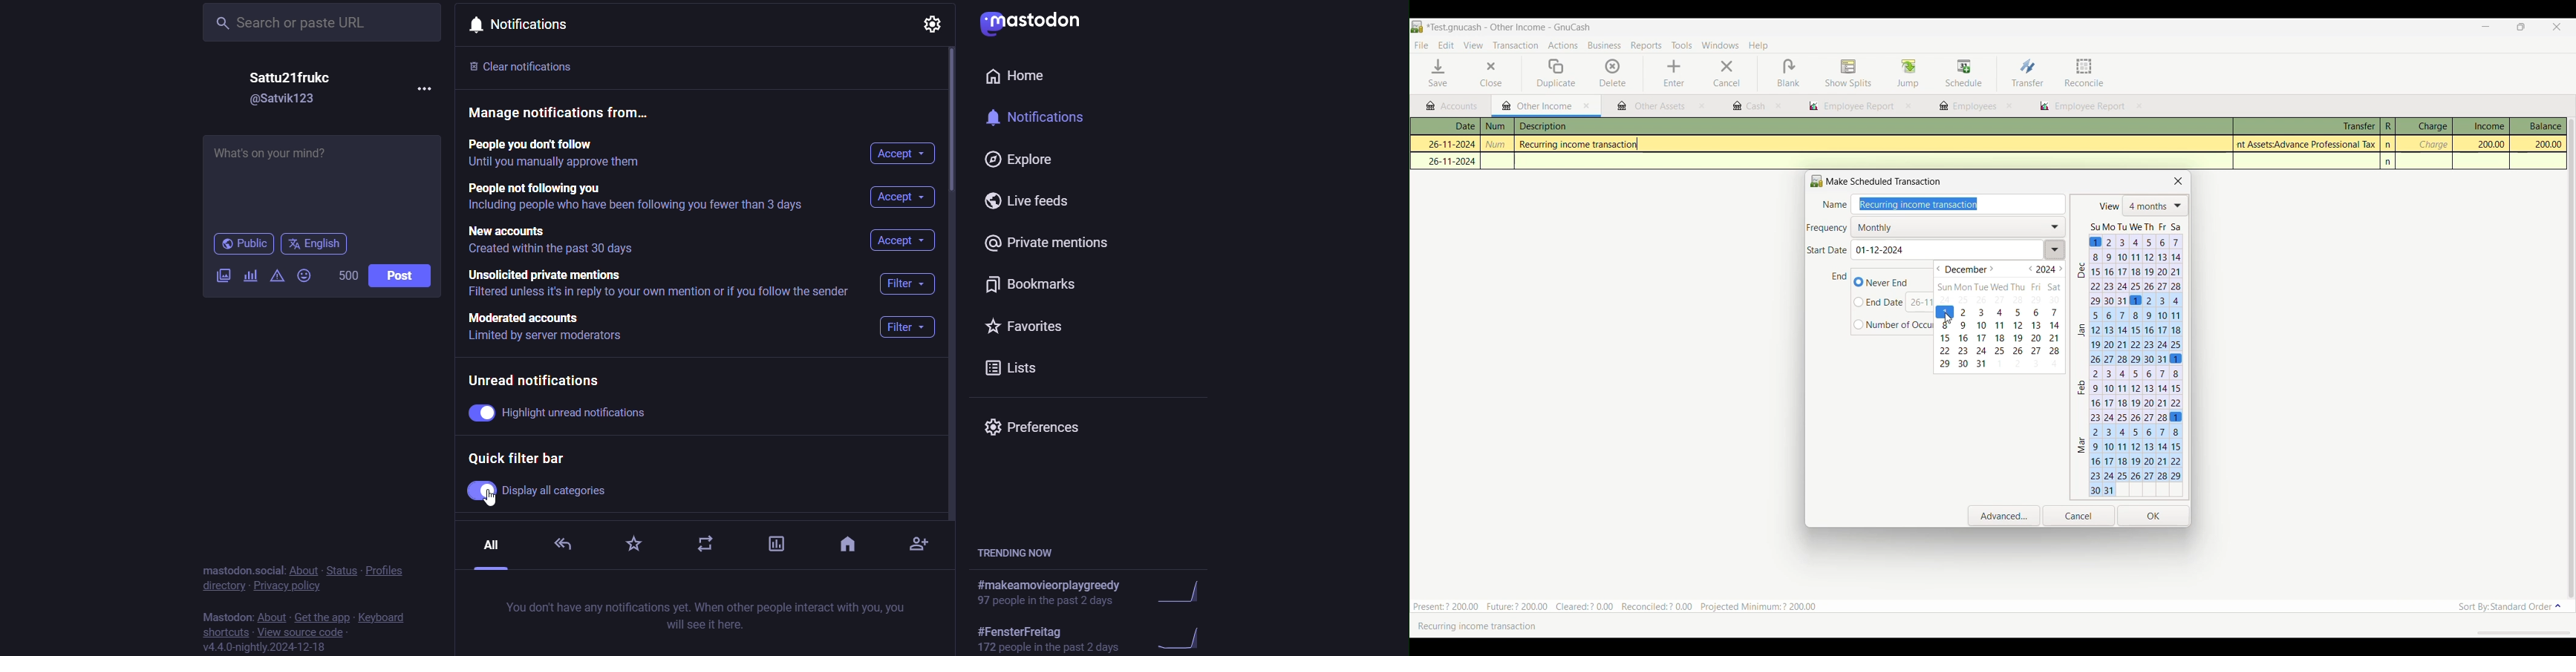 This screenshot has height=672, width=2576. What do you see at coordinates (429, 91) in the screenshot?
I see `more options` at bounding box center [429, 91].